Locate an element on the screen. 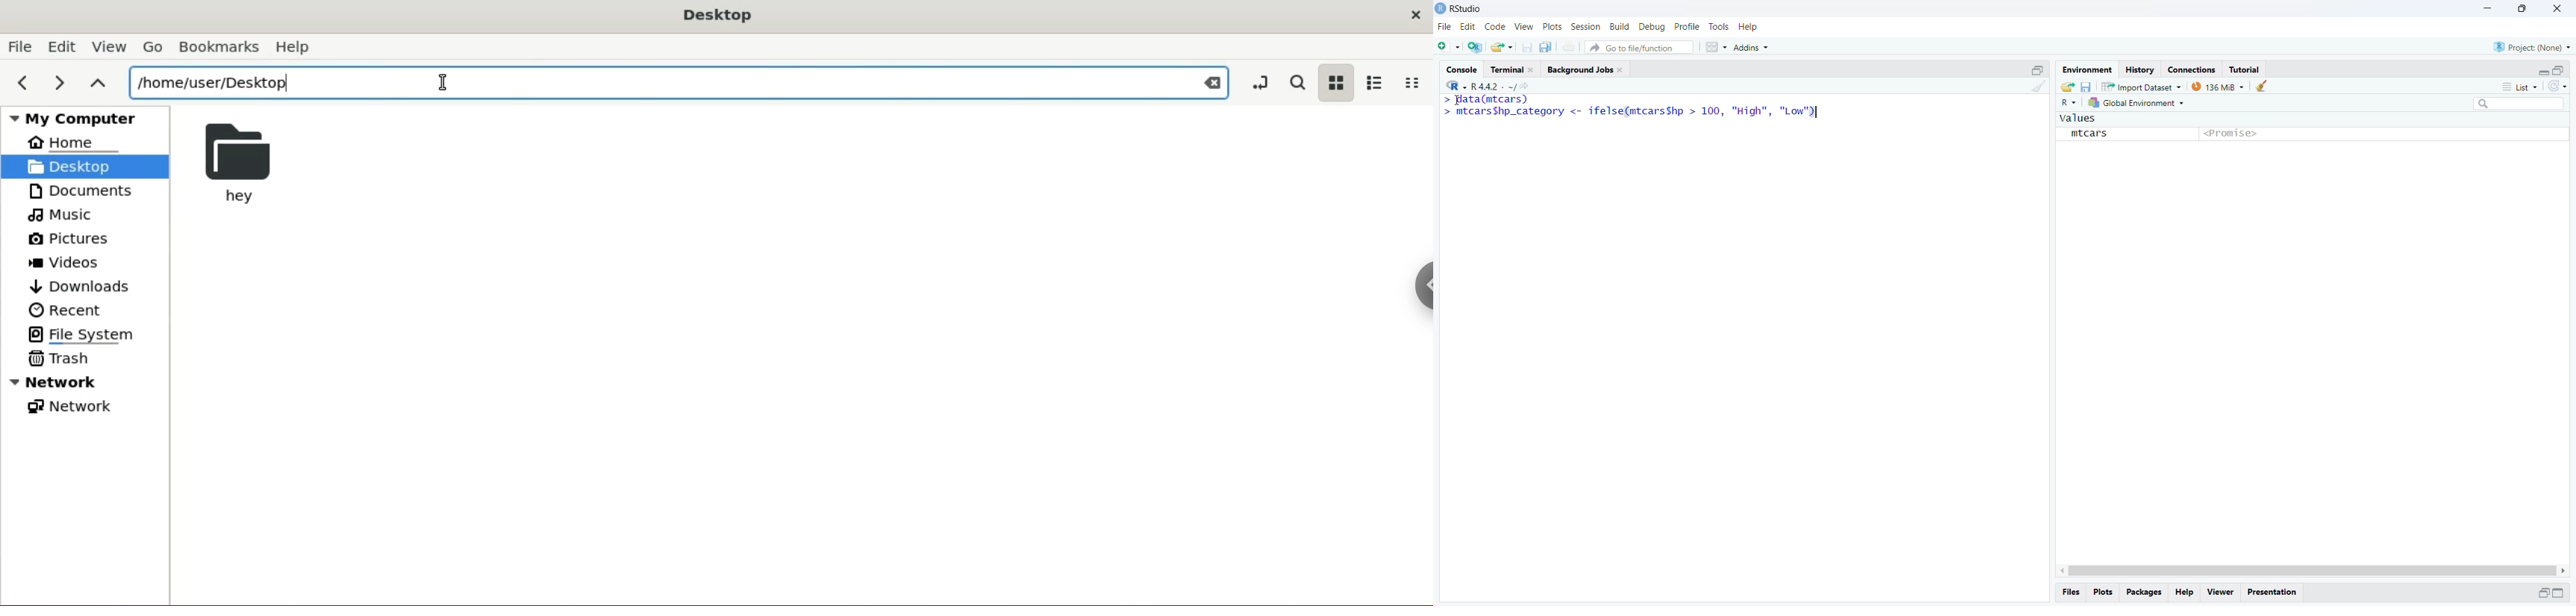 This screenshot has width=2576, height=616. Load workspace is located at coordinates (2066, 86).